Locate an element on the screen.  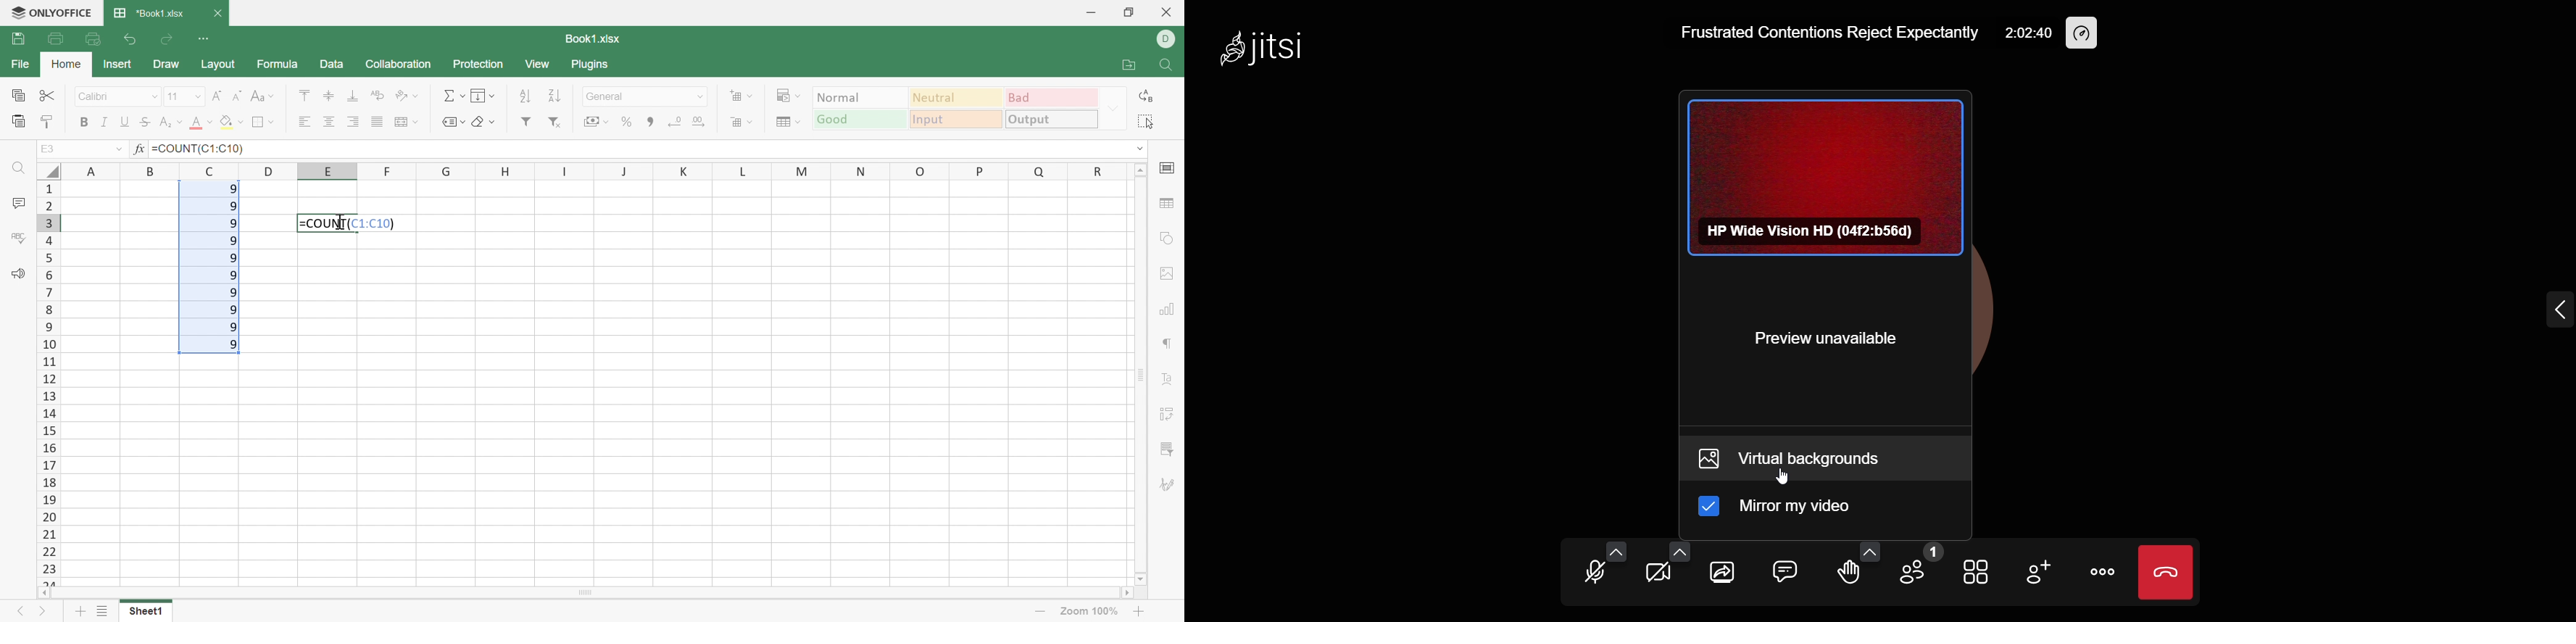
Input is located at coordinates (954, 120).